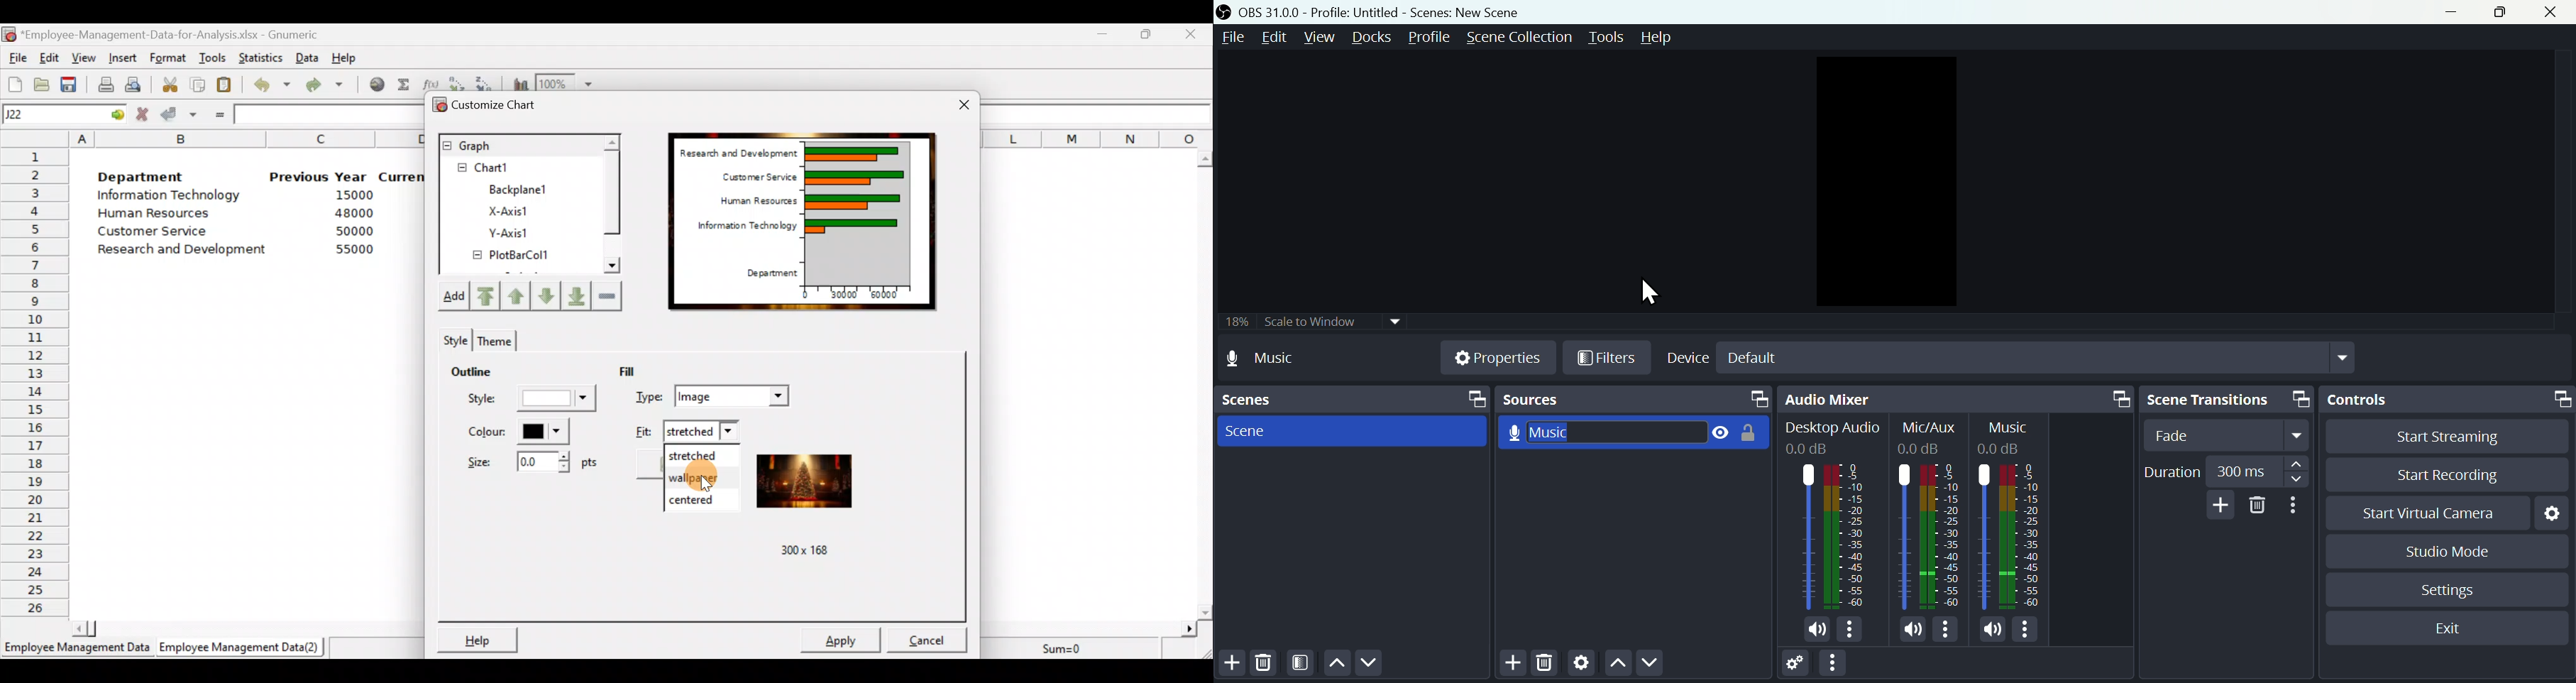 The width and height of the screenshot is (2576, 700). What do you see at coordinates (2257, 506) in the screenshot?
I see `Delete` at bounding box center [2257, 506].